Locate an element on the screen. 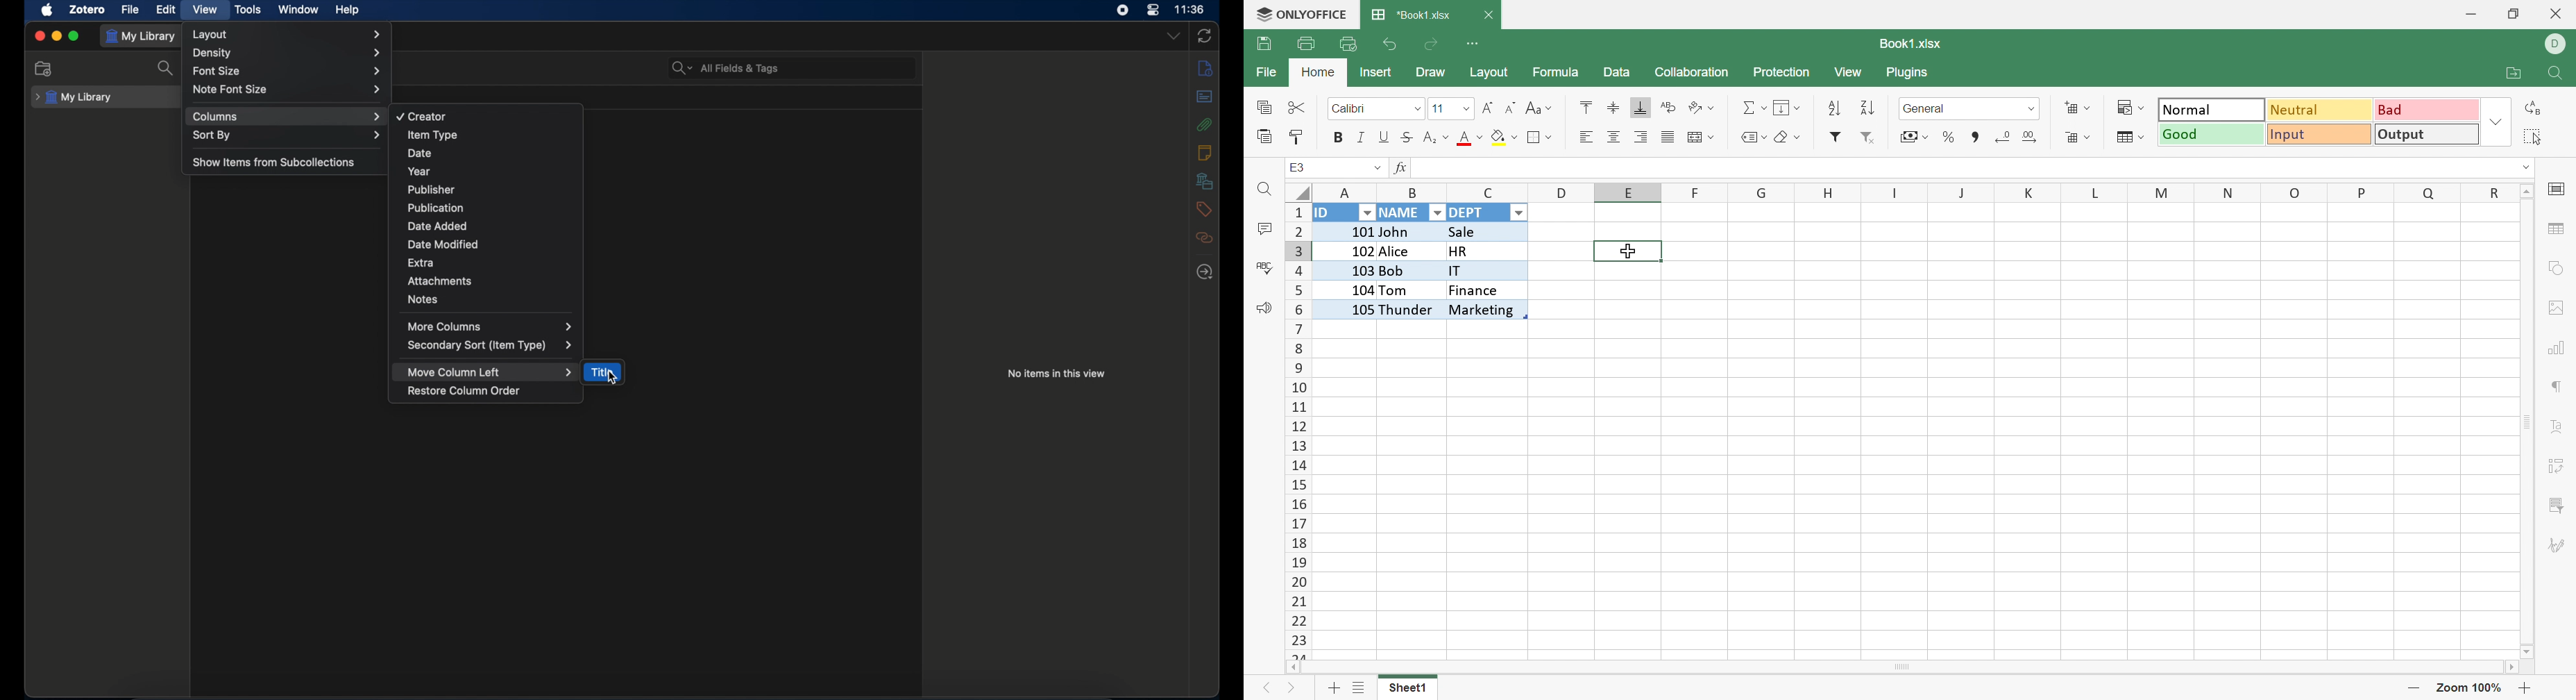 This screenshot has width=2576, height=700. ID is located at coordinates (1326, 213).